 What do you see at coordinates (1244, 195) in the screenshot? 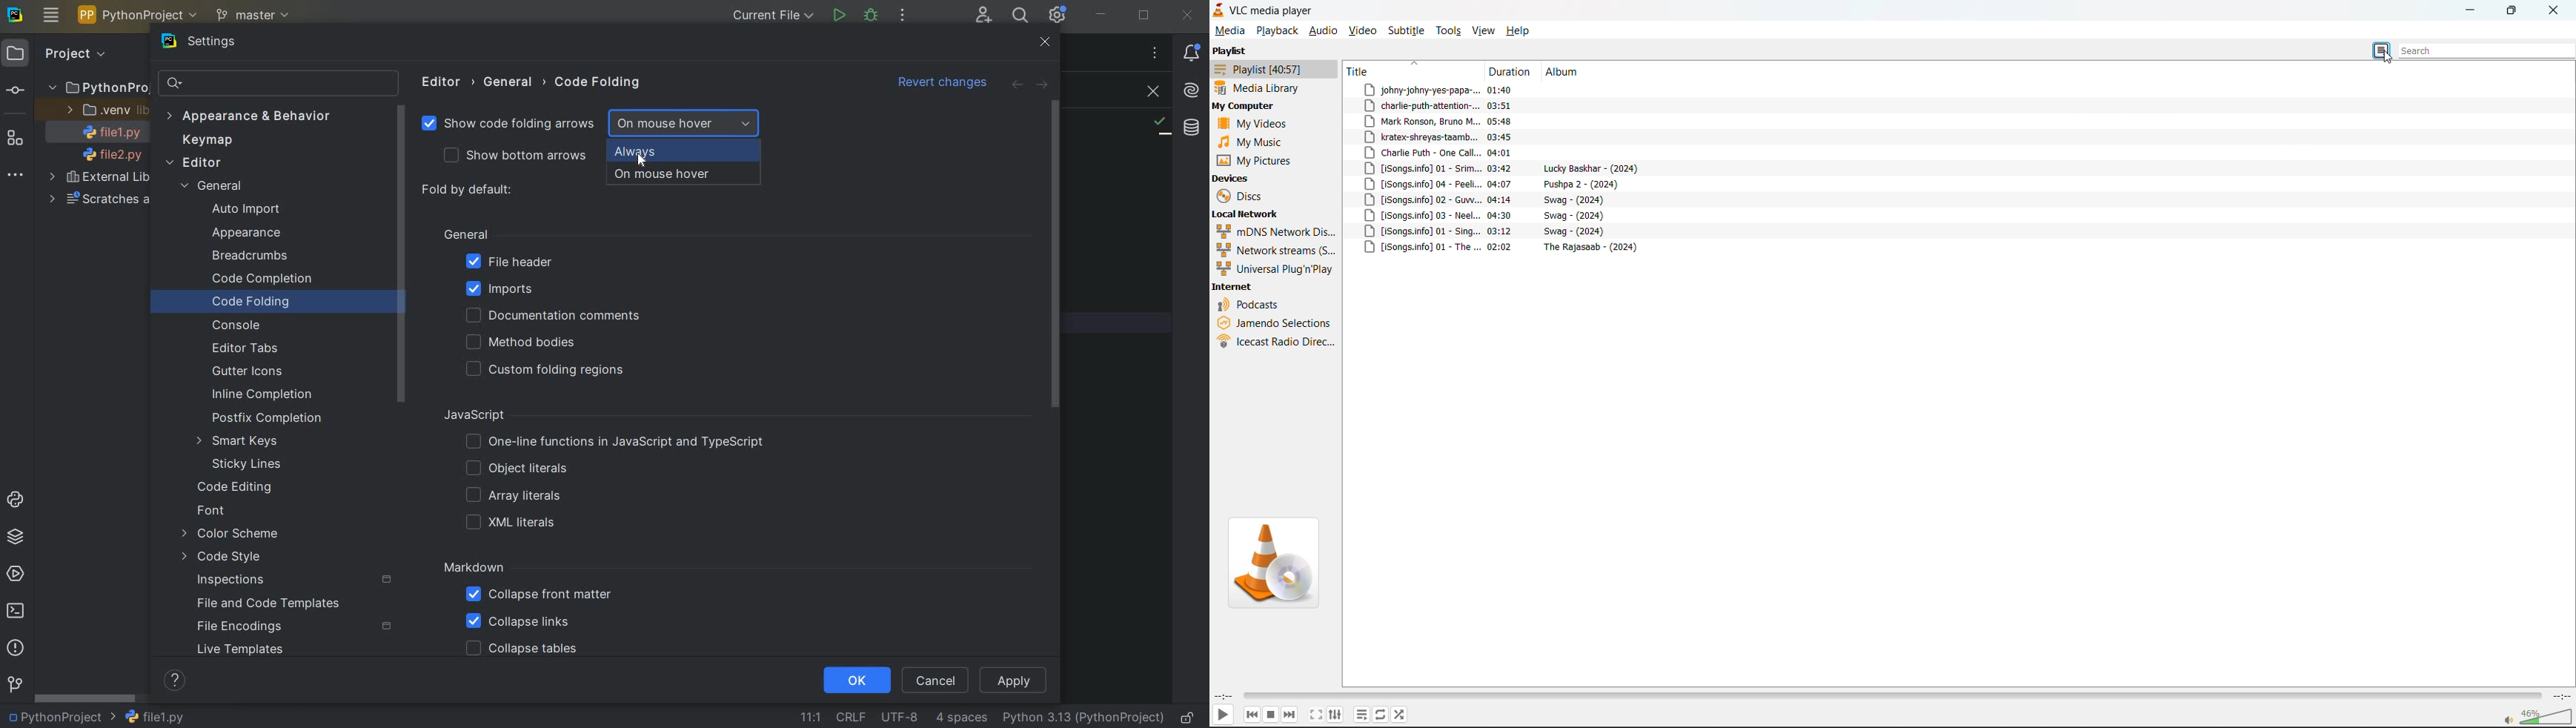
I see `discs` at bounding box center [1244, 195].